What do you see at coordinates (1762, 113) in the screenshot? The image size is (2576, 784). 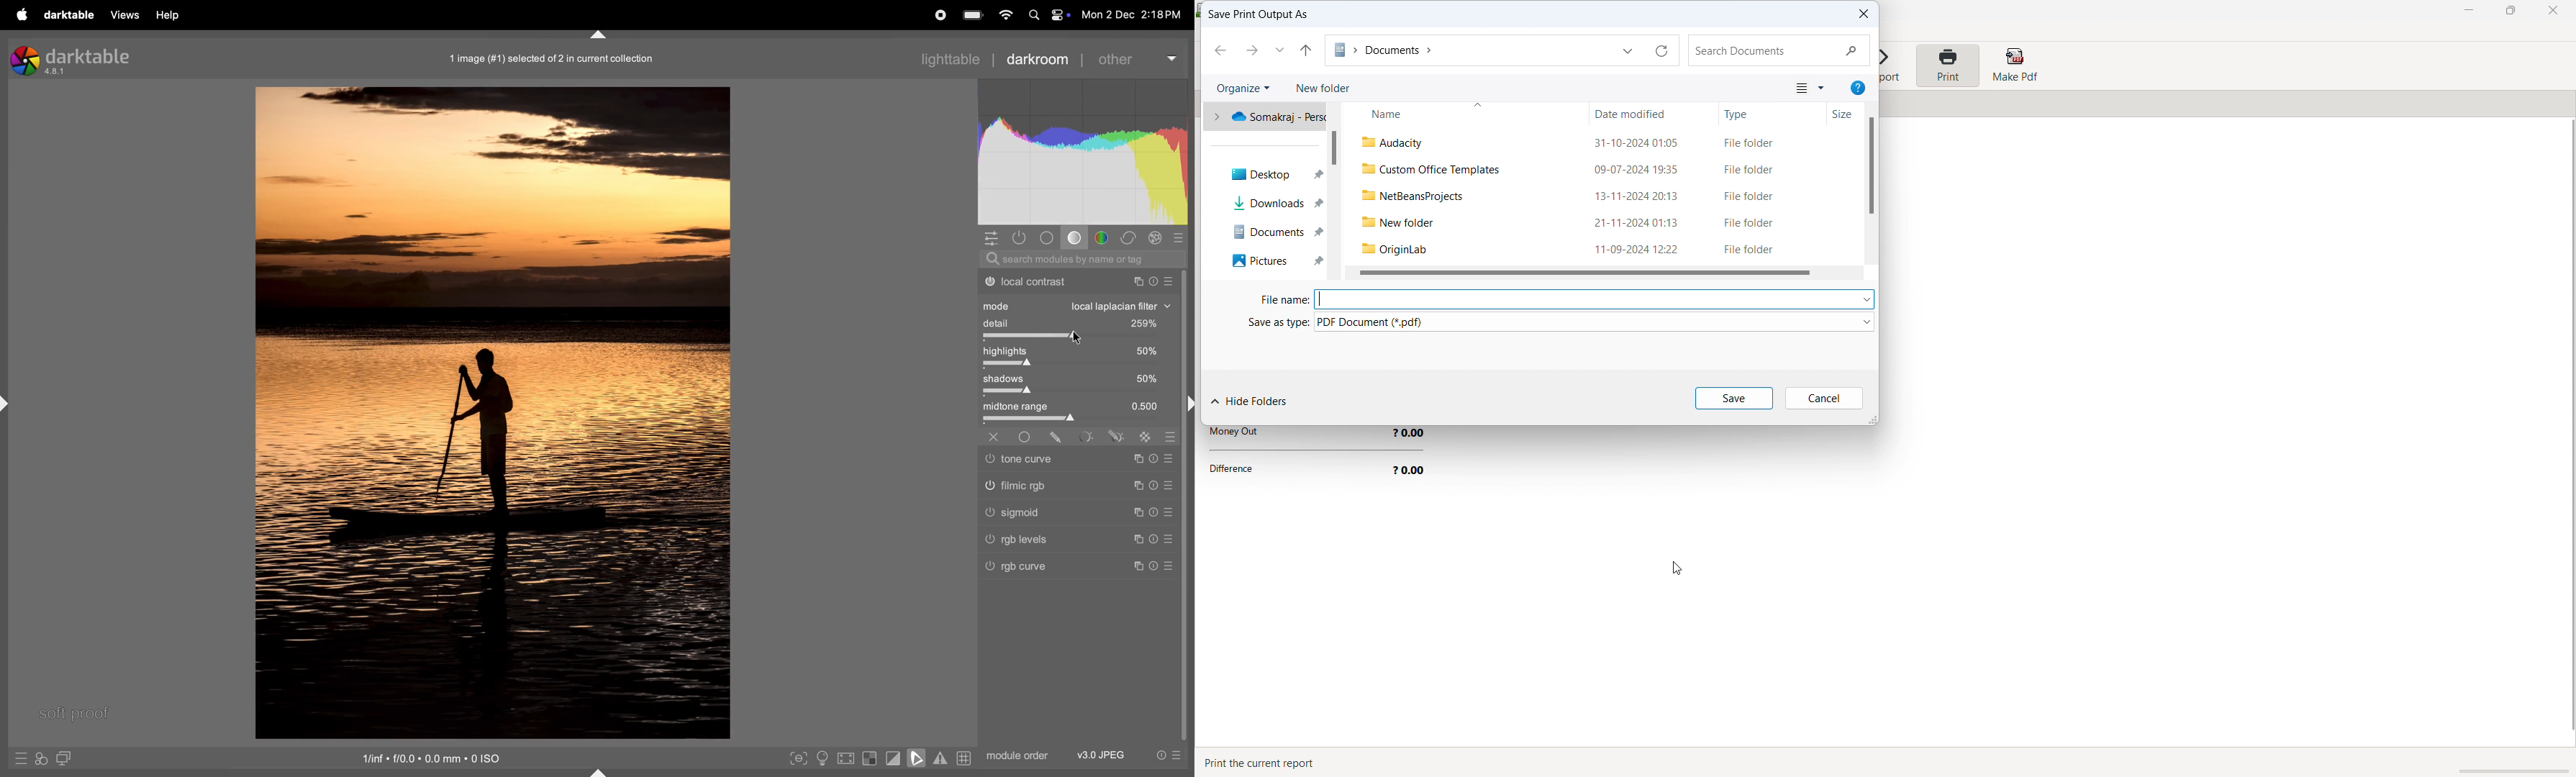 I see `type` at bounding box center [1762, 113].